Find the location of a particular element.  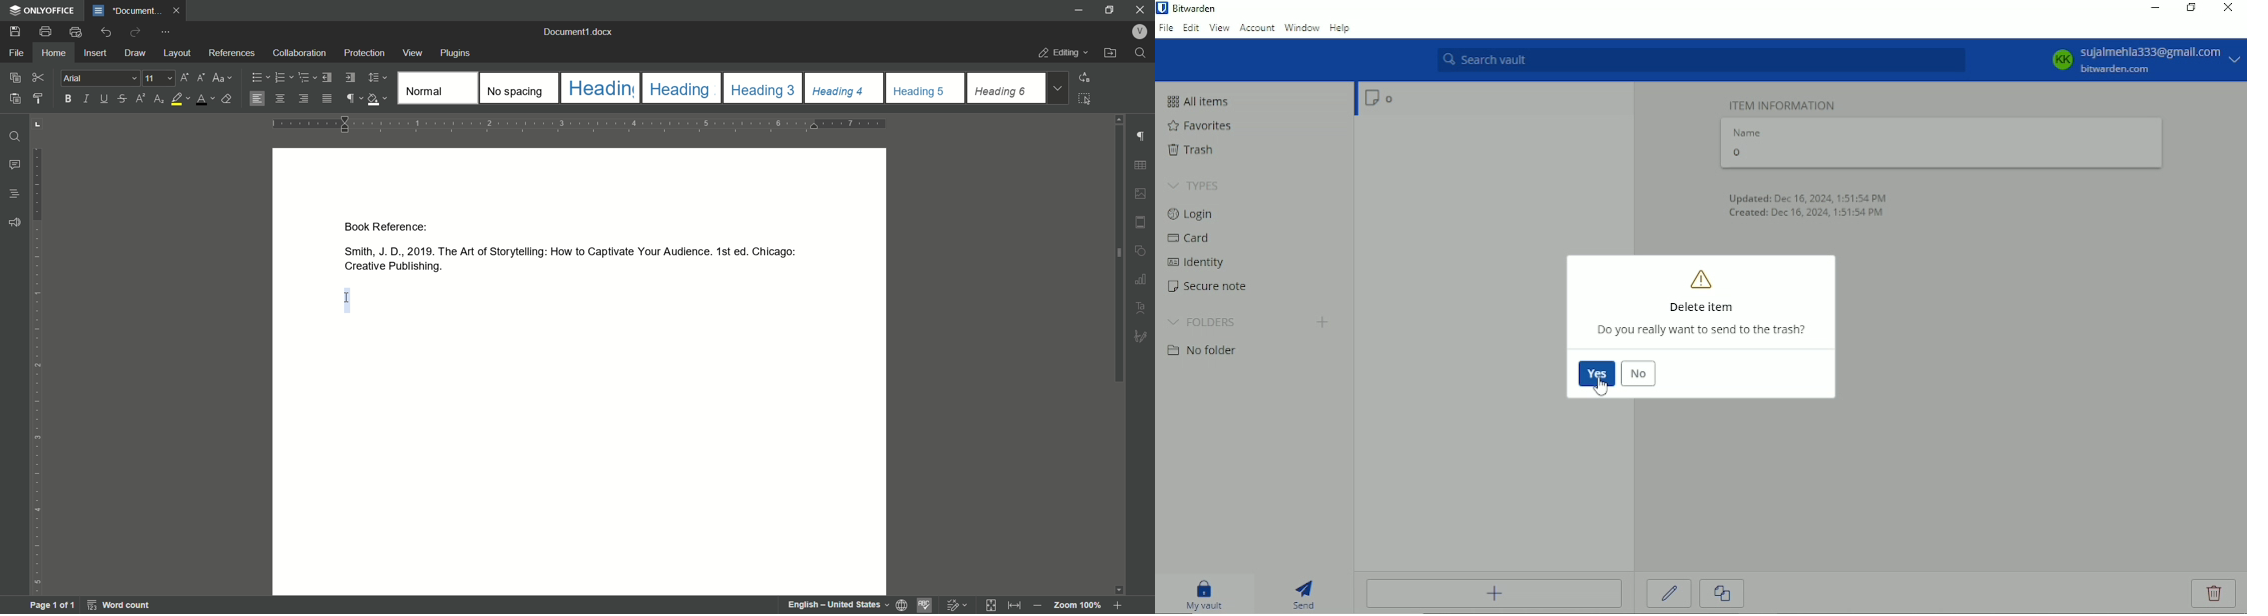

vertical scroll bar is located at coordinates (1120, 256).